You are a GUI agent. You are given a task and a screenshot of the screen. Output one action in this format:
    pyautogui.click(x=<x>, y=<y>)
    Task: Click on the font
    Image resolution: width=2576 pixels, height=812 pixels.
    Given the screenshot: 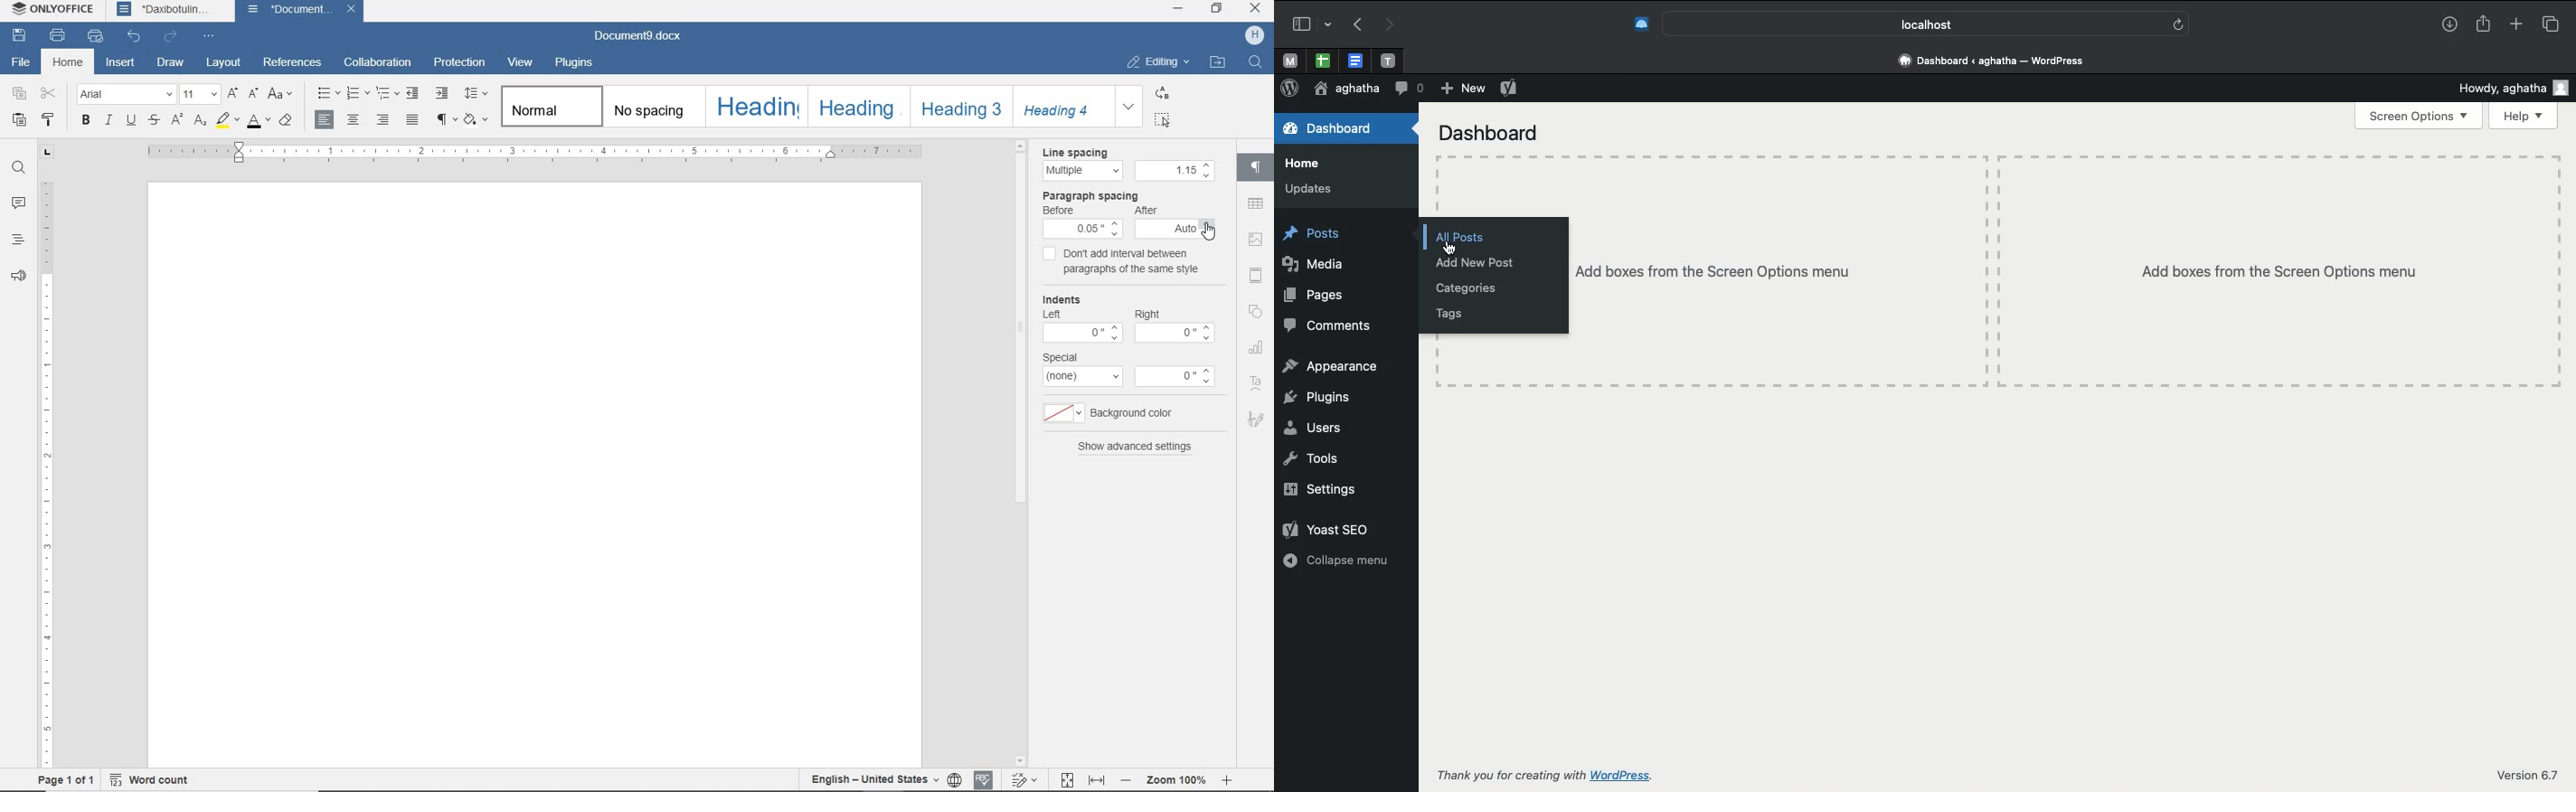 What is the action you would take?
    pyautogui.click(x=124, y=95)
    